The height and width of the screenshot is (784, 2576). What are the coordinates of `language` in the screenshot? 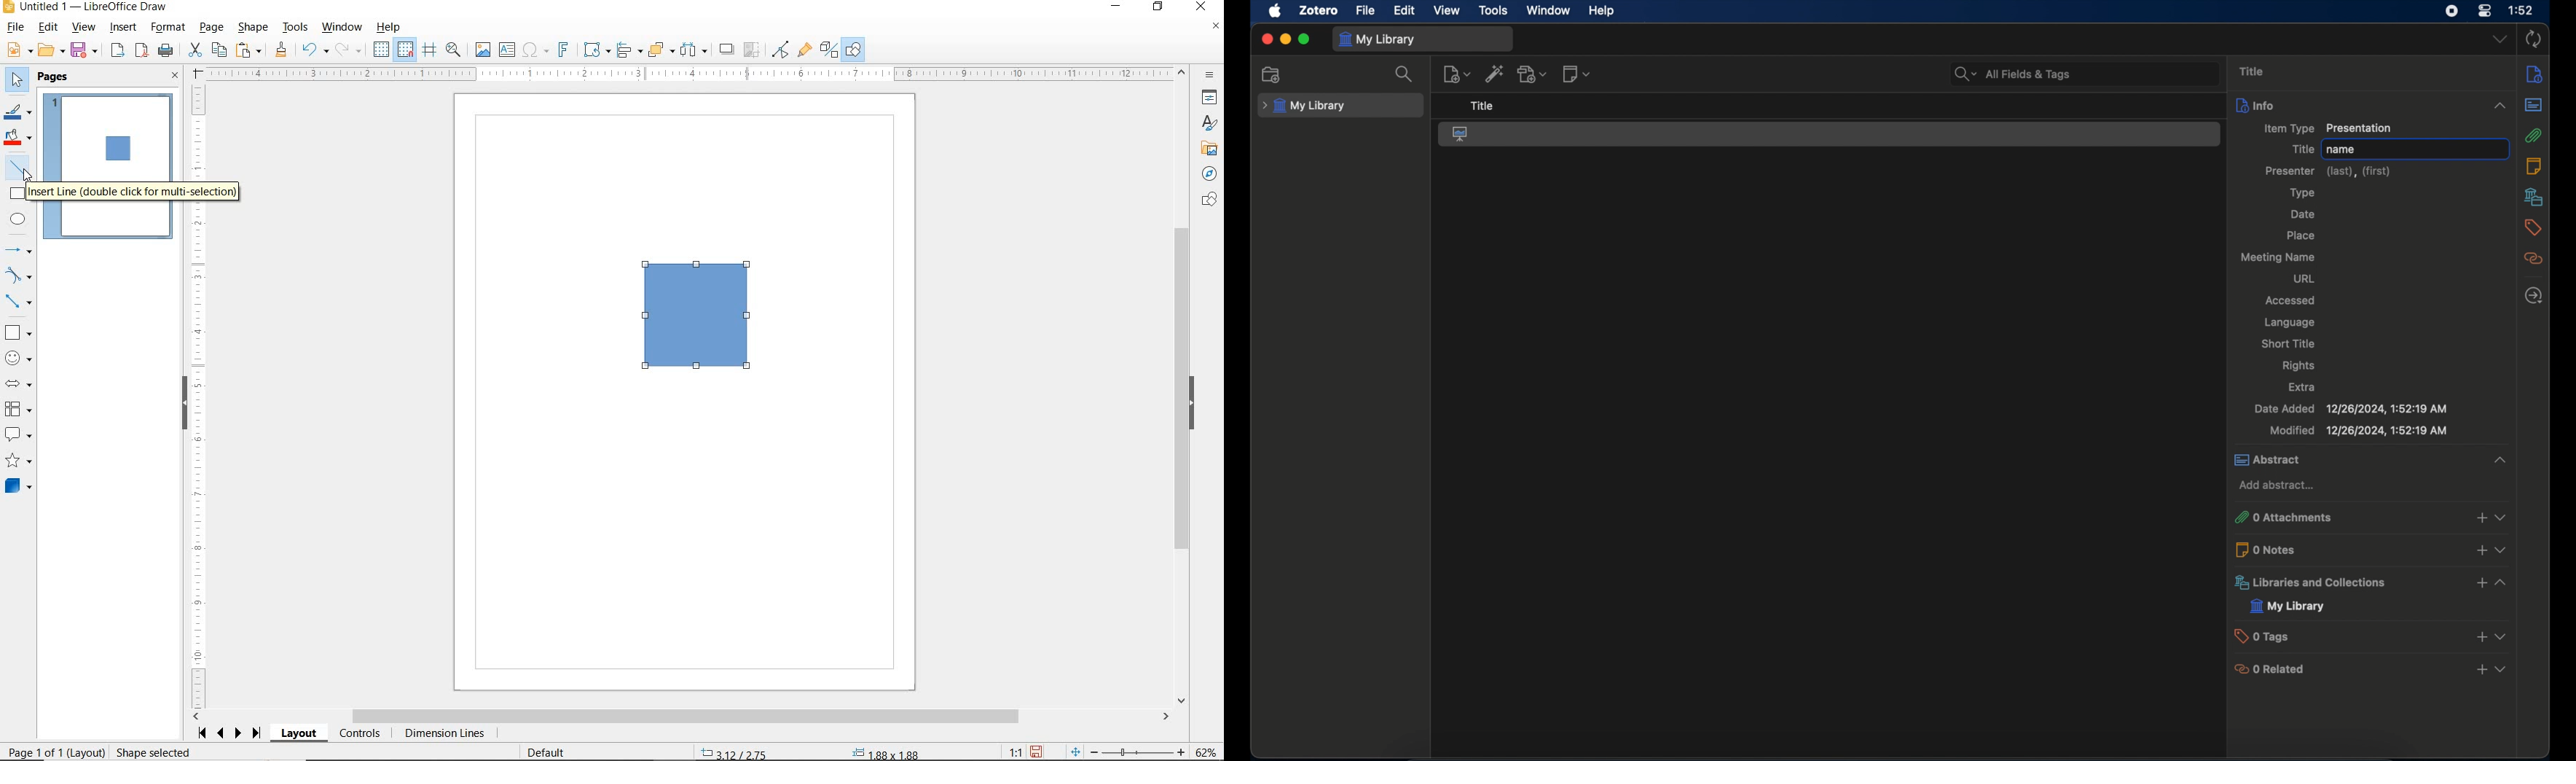 It's located at (2289, 323).